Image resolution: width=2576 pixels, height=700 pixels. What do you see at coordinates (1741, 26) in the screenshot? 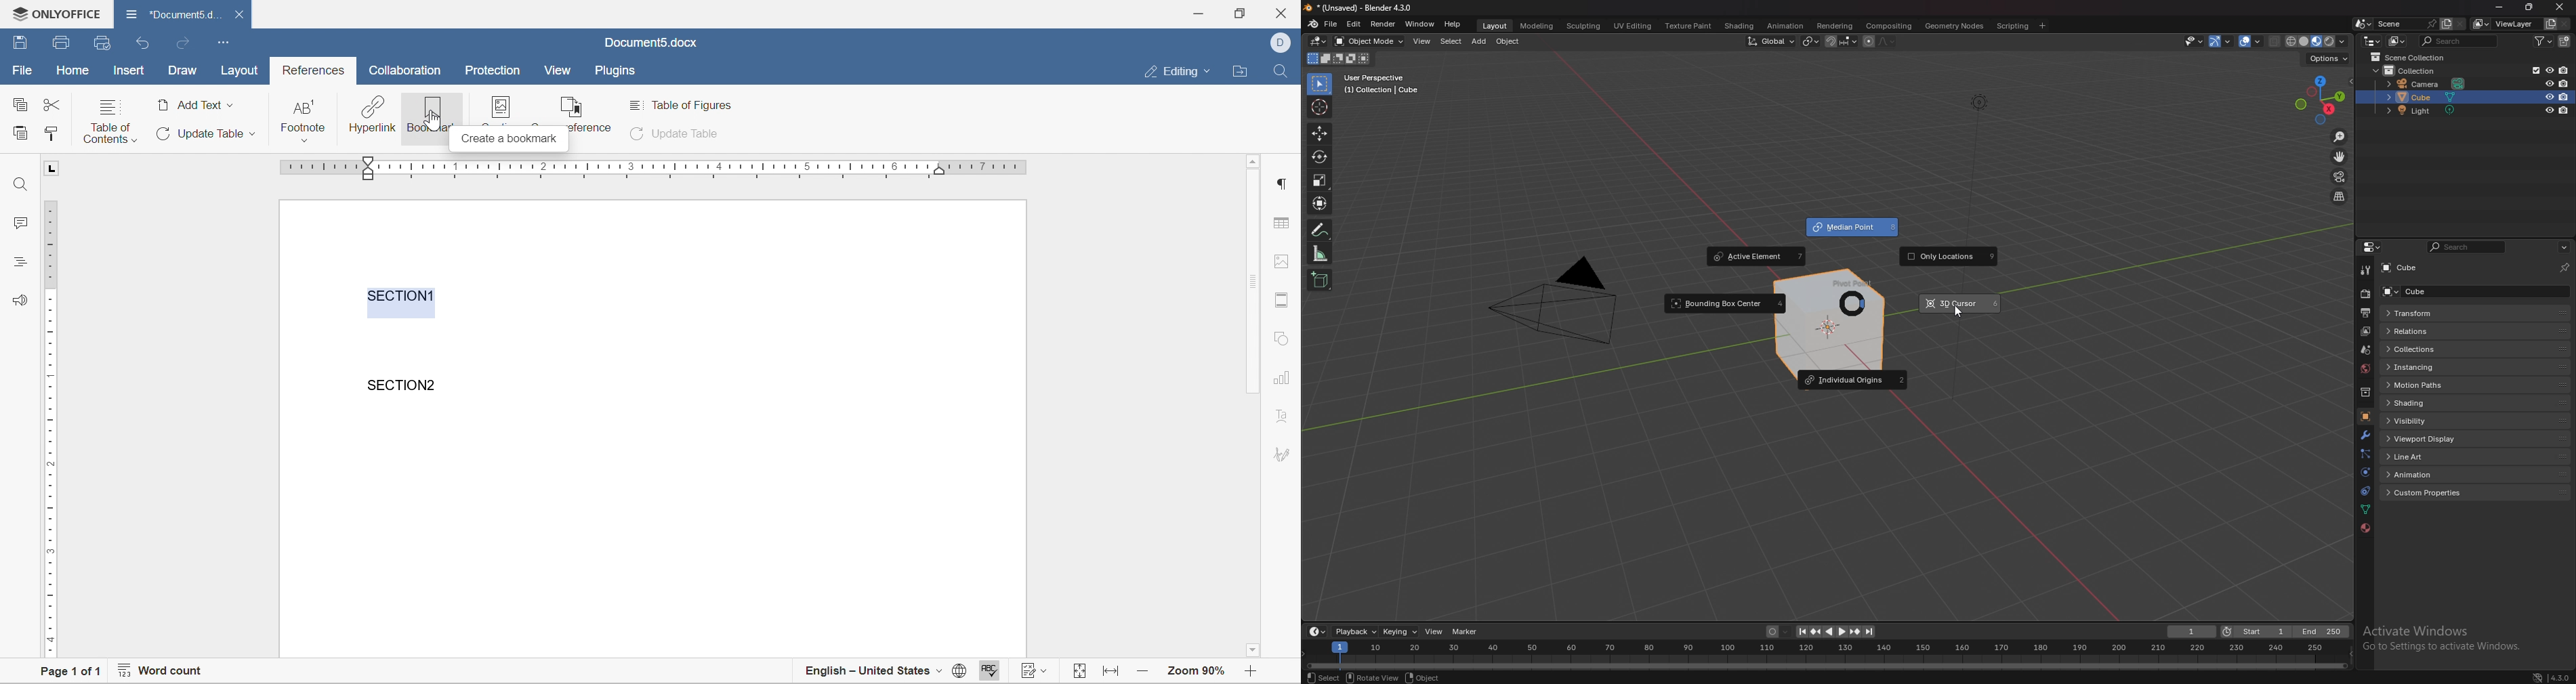
I see `shading` at bounding box center [1741, 26].